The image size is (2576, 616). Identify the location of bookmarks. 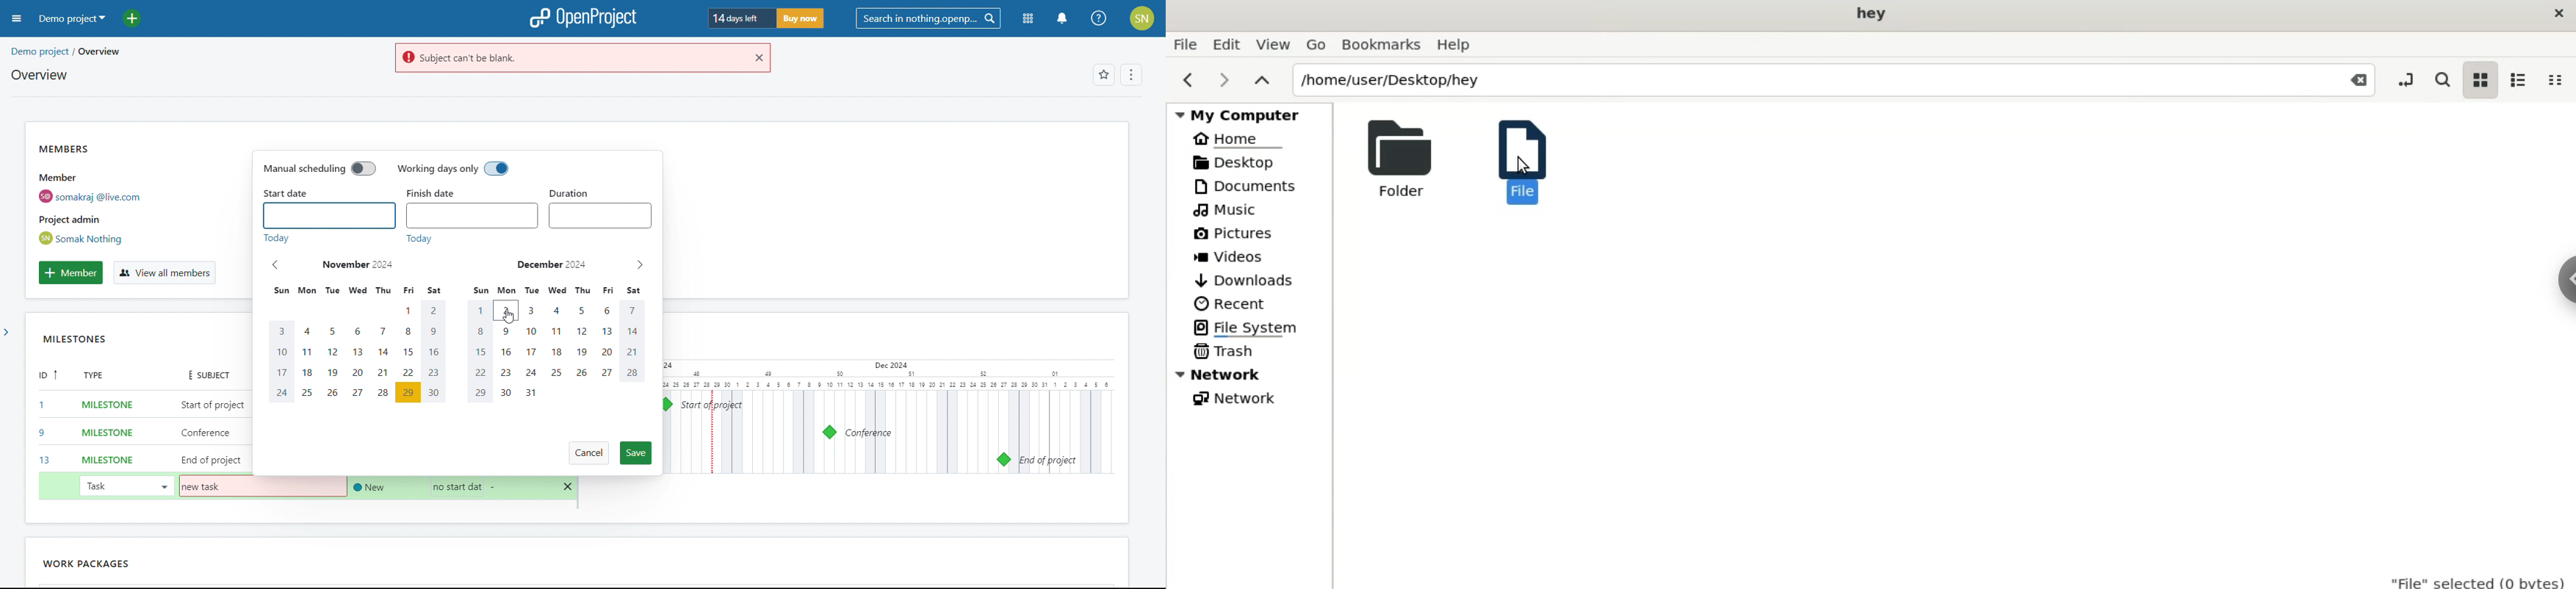
(1382, 45).